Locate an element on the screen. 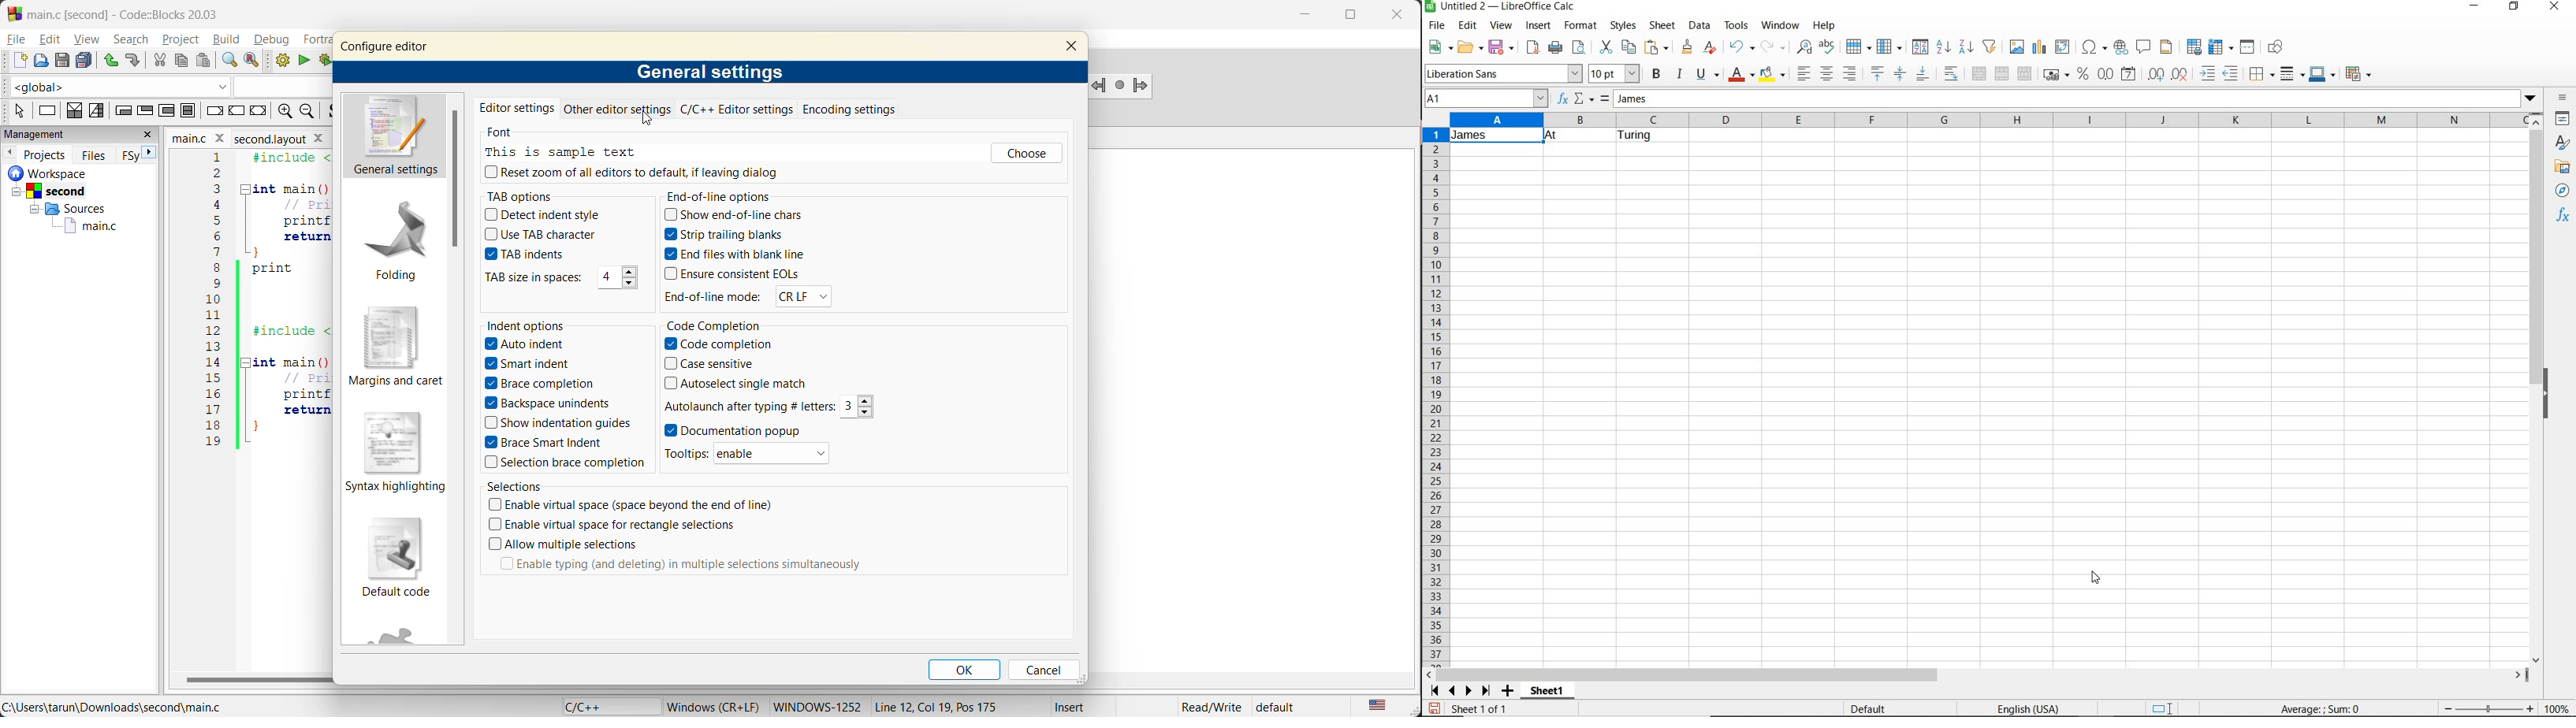 This screenshot has height=728, width=2576. instruction is located at coordinates (47, 110).